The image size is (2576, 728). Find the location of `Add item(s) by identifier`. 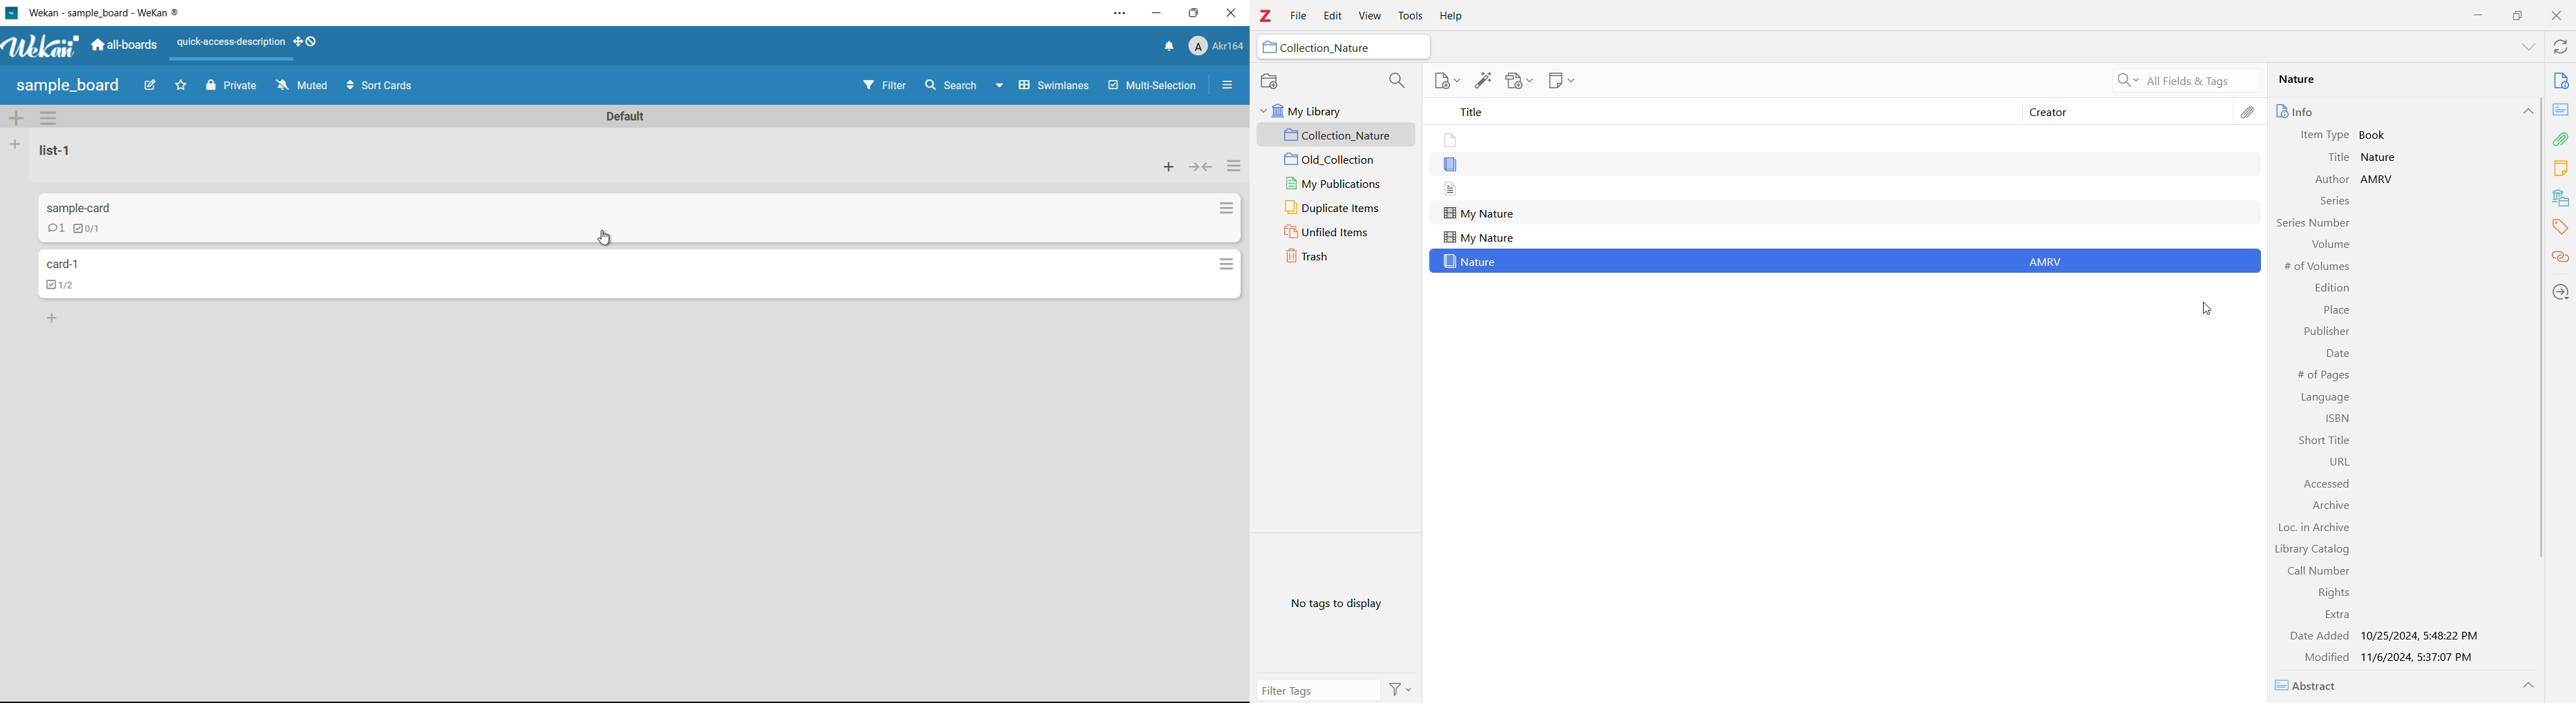

Add item(s) by identifier is located at coordinates (1482, 81).